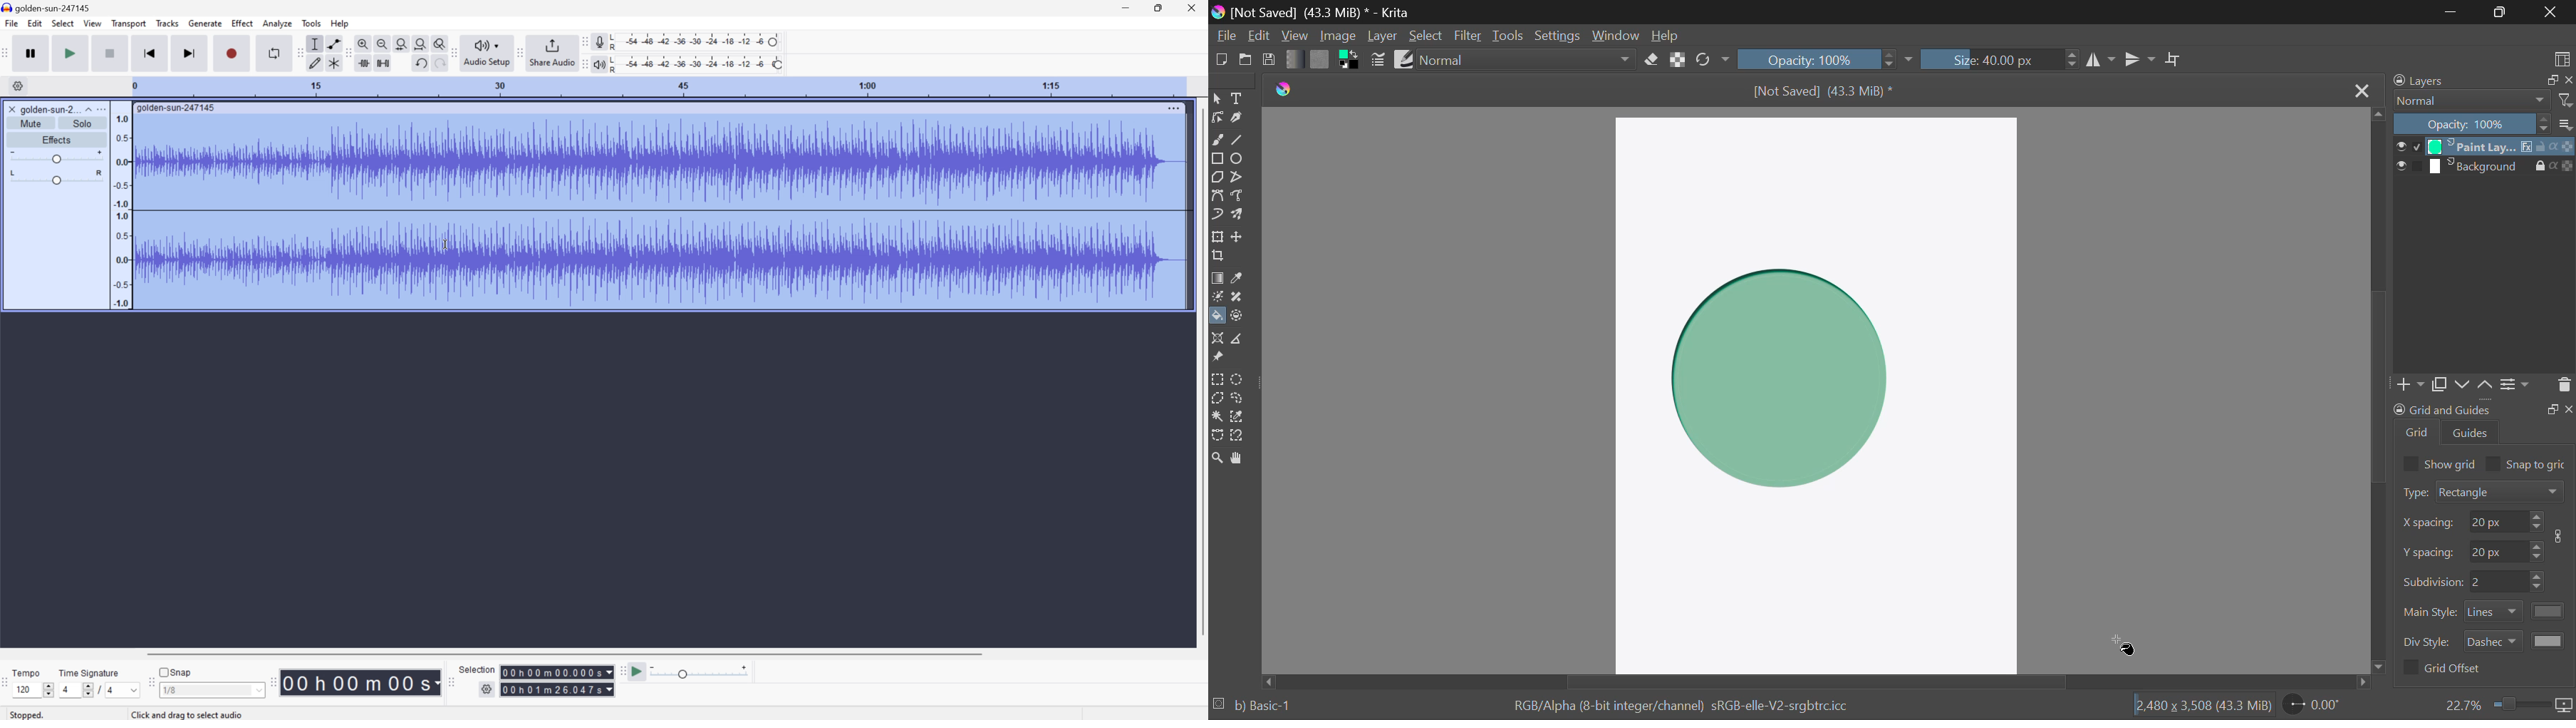  I want to click on More, so click(1173, 108).